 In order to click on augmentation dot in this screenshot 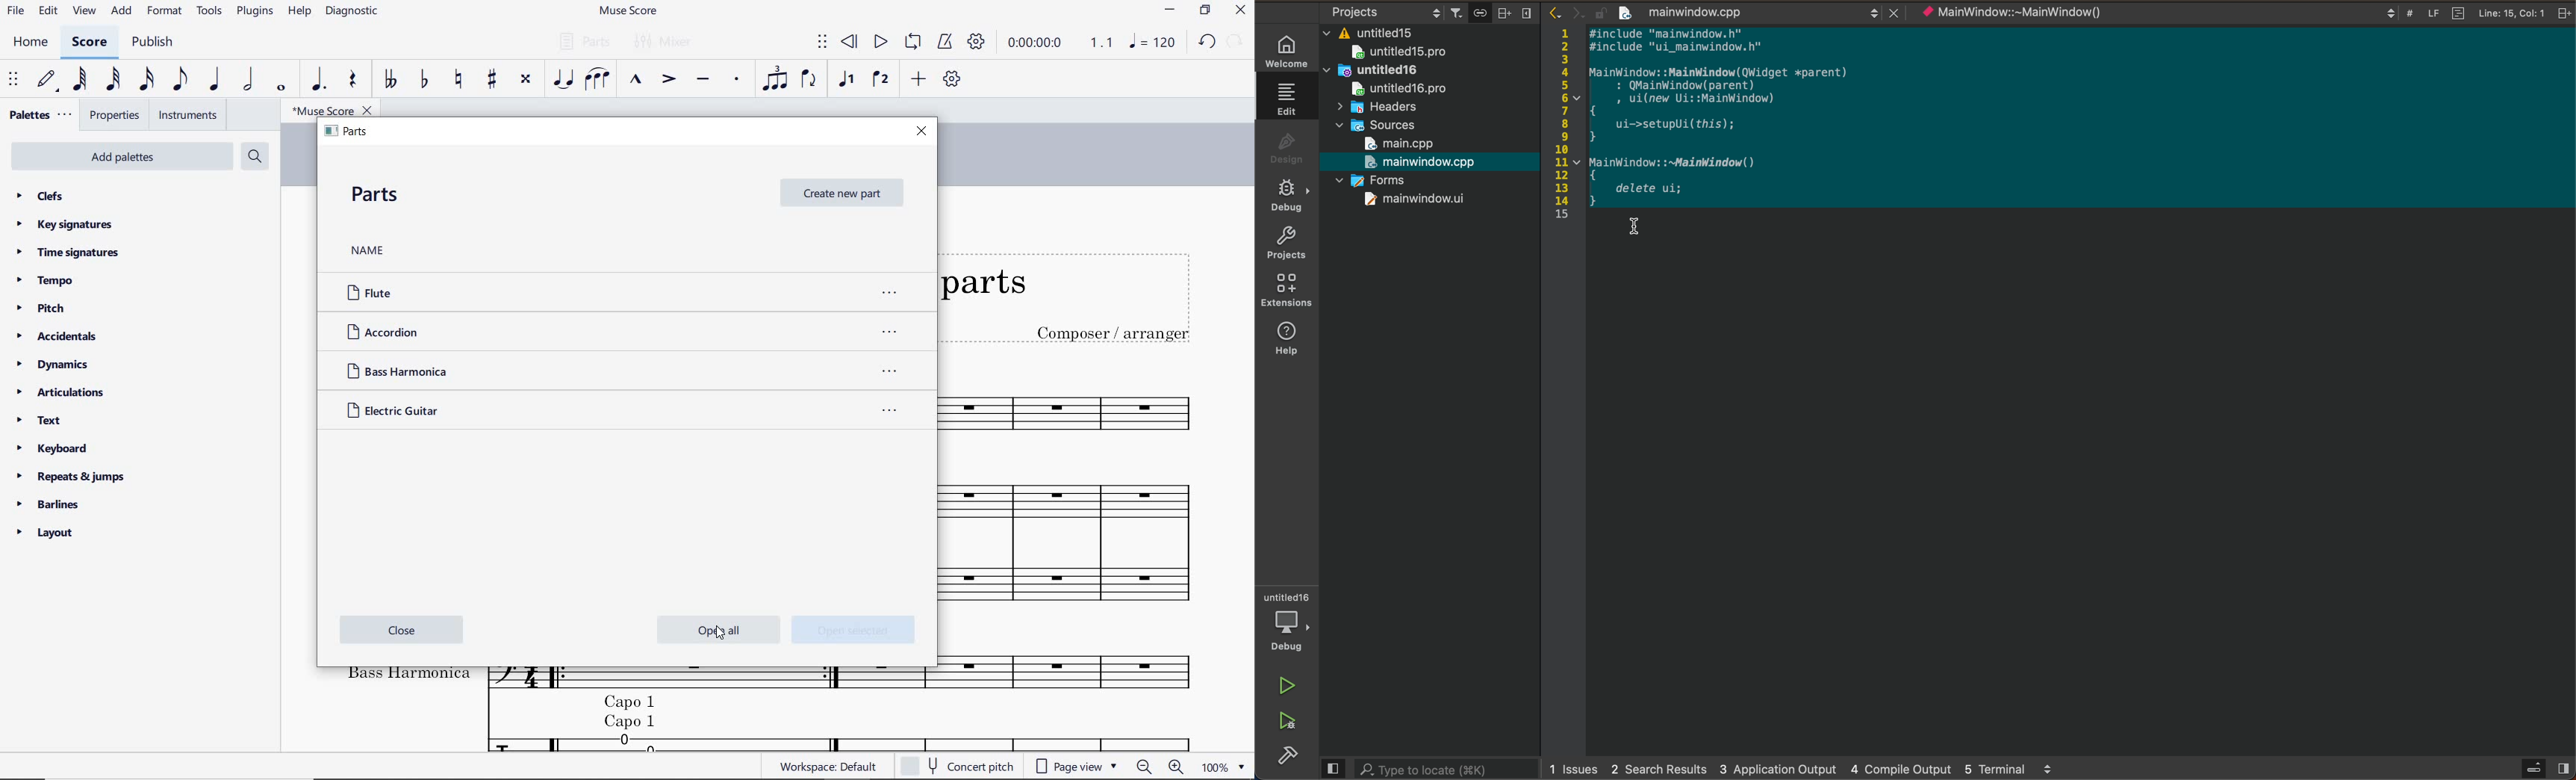, I will do `click(320, 79)`.